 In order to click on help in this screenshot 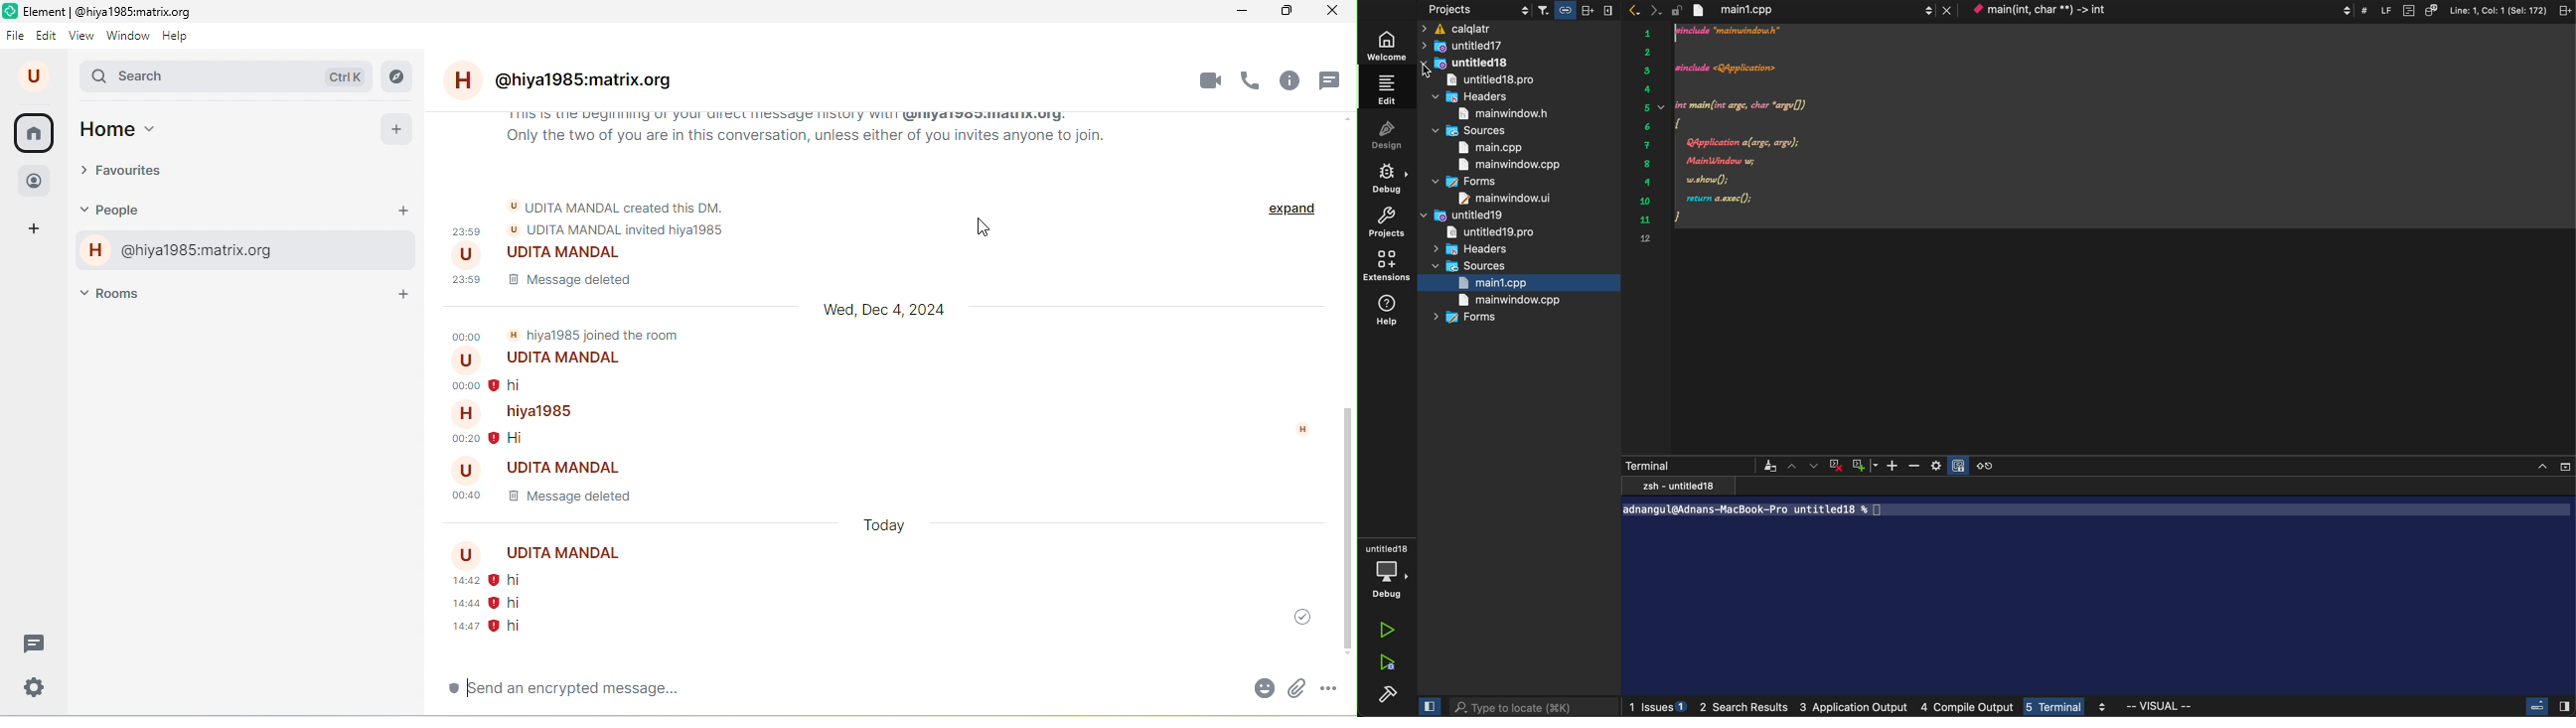, I will do `click(1389, 313)`.